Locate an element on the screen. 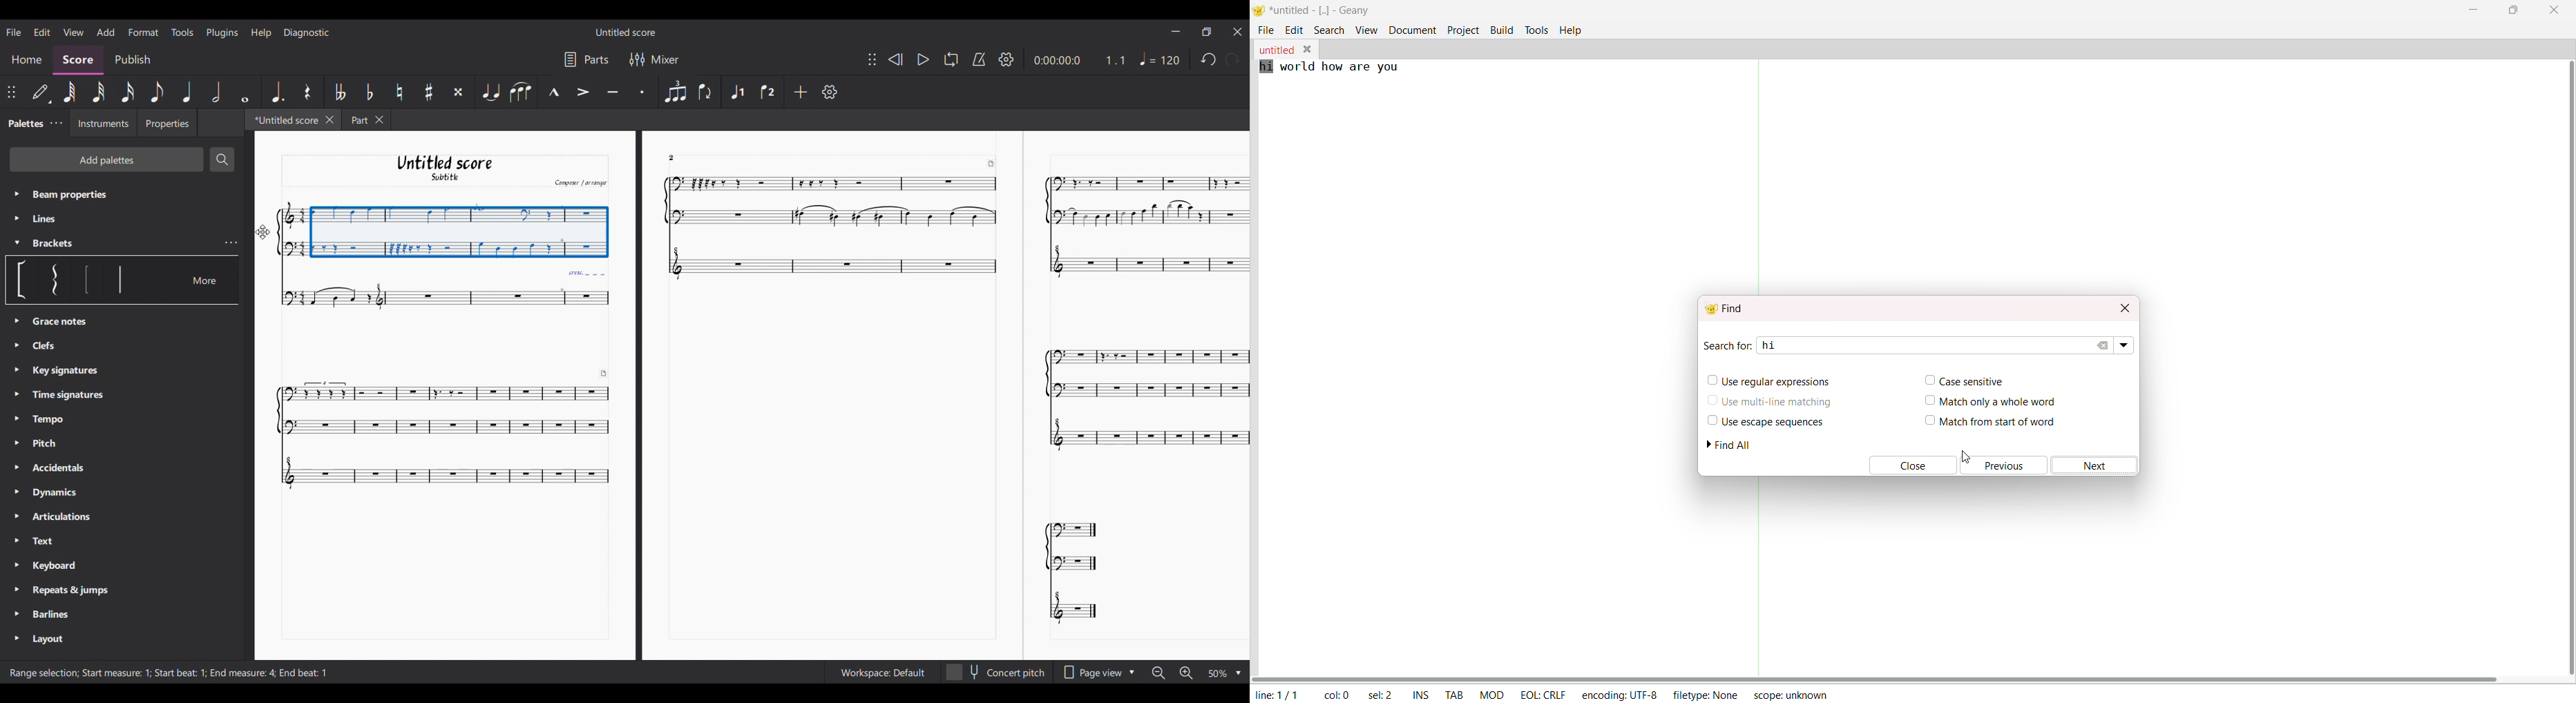 Image resolution: width=2576 pixels, height=728 pixels. Line is located at coordinates (56, 219).